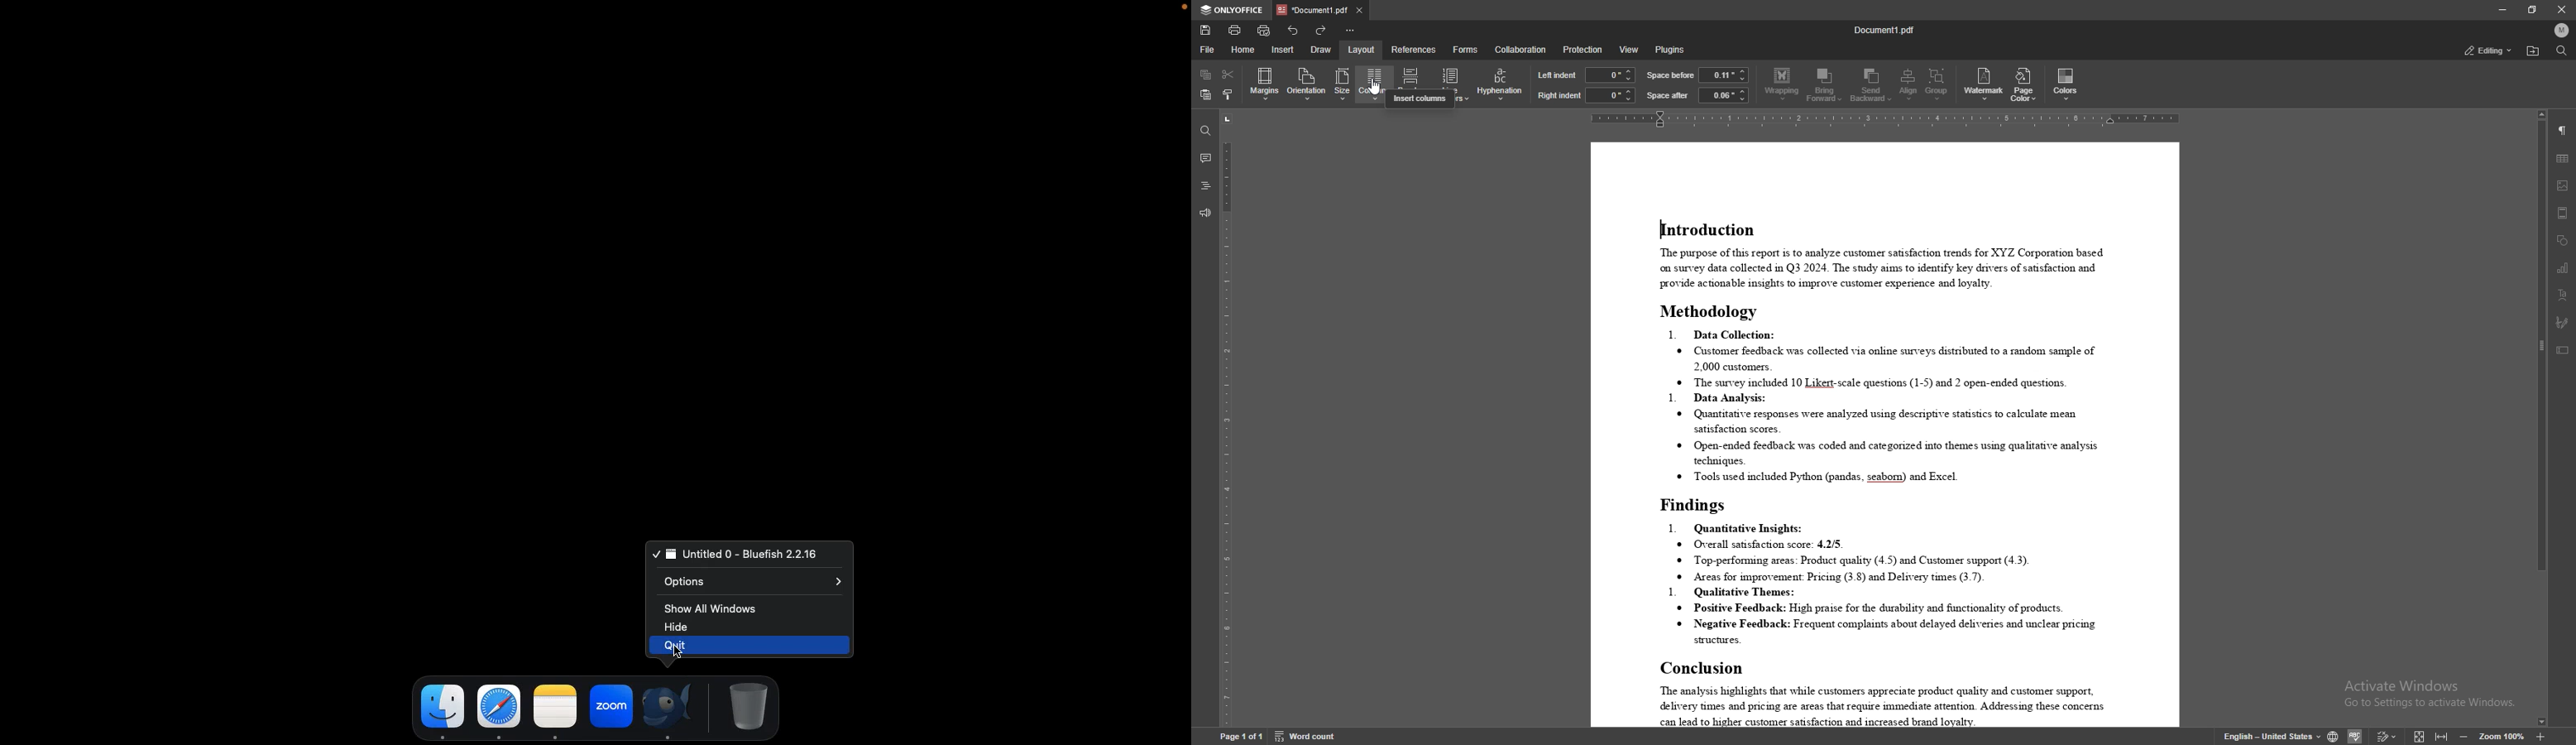 The image size is (2576, 756). What do you see at coordinates (1380, 92) in the screenshot?
I see `cursor` at bounding box center [1380, 92].